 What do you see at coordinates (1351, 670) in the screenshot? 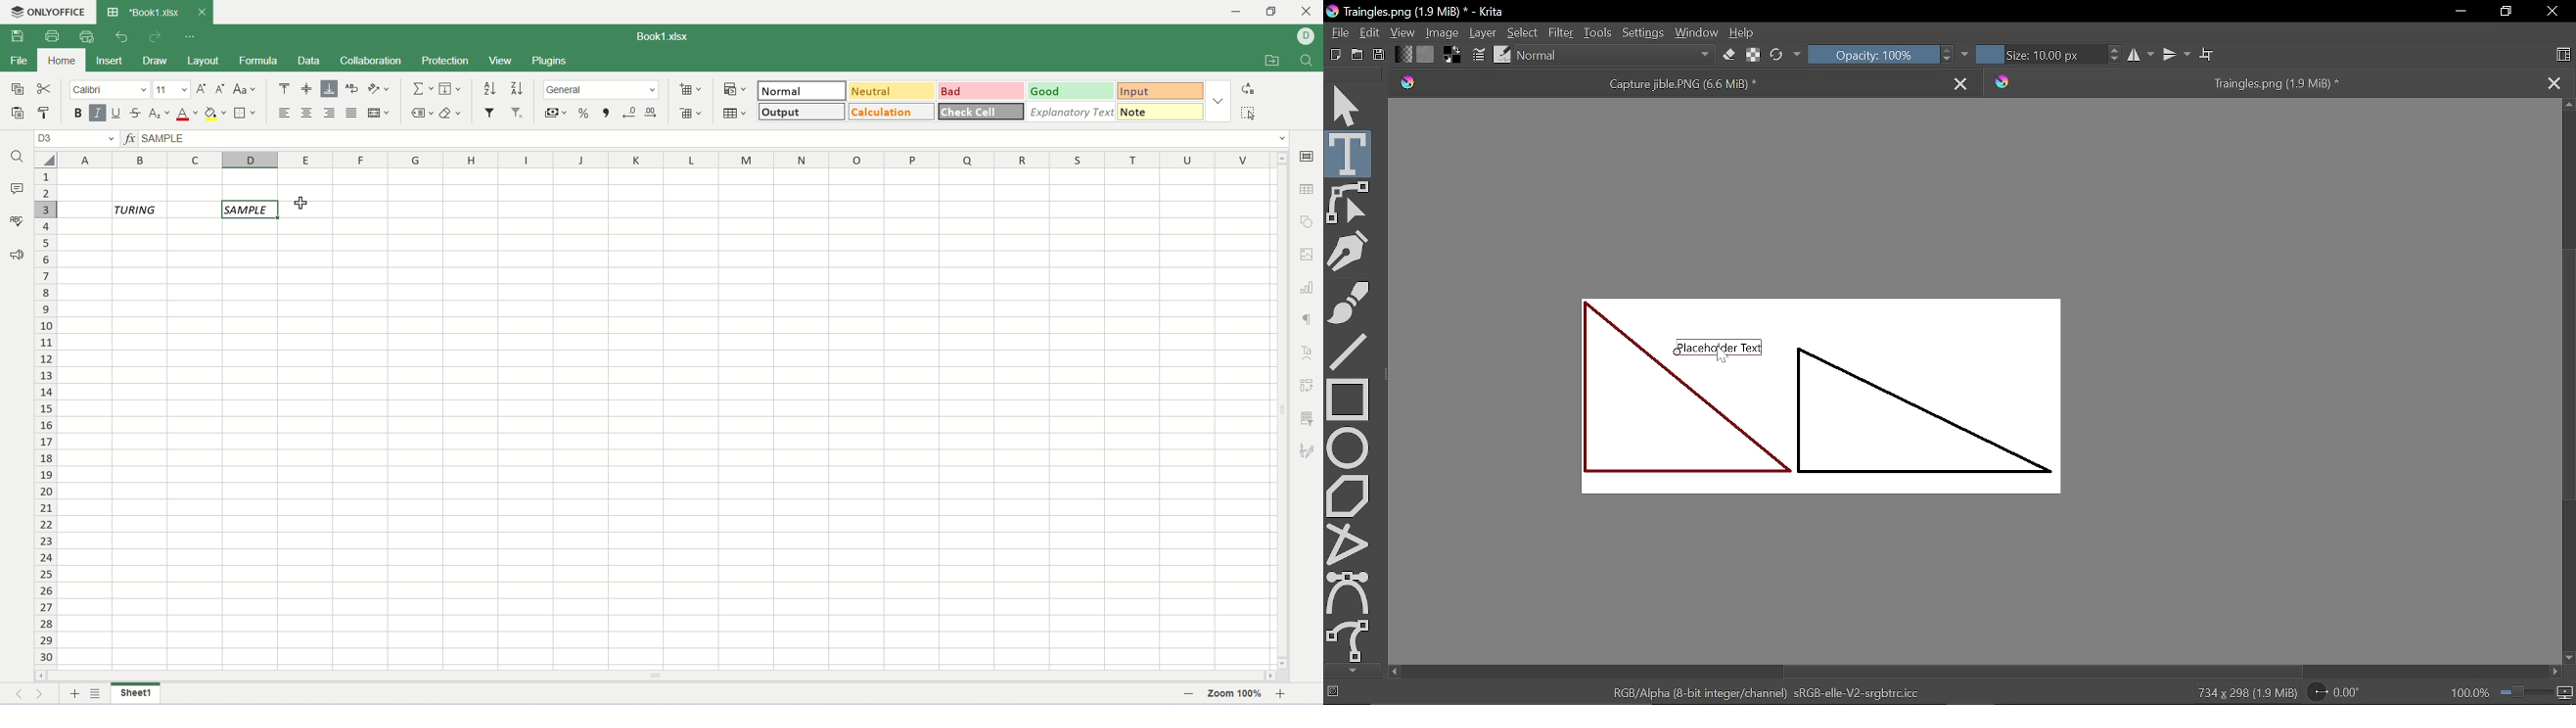
I see `Move down tools` at bounding box center [1351, 670].